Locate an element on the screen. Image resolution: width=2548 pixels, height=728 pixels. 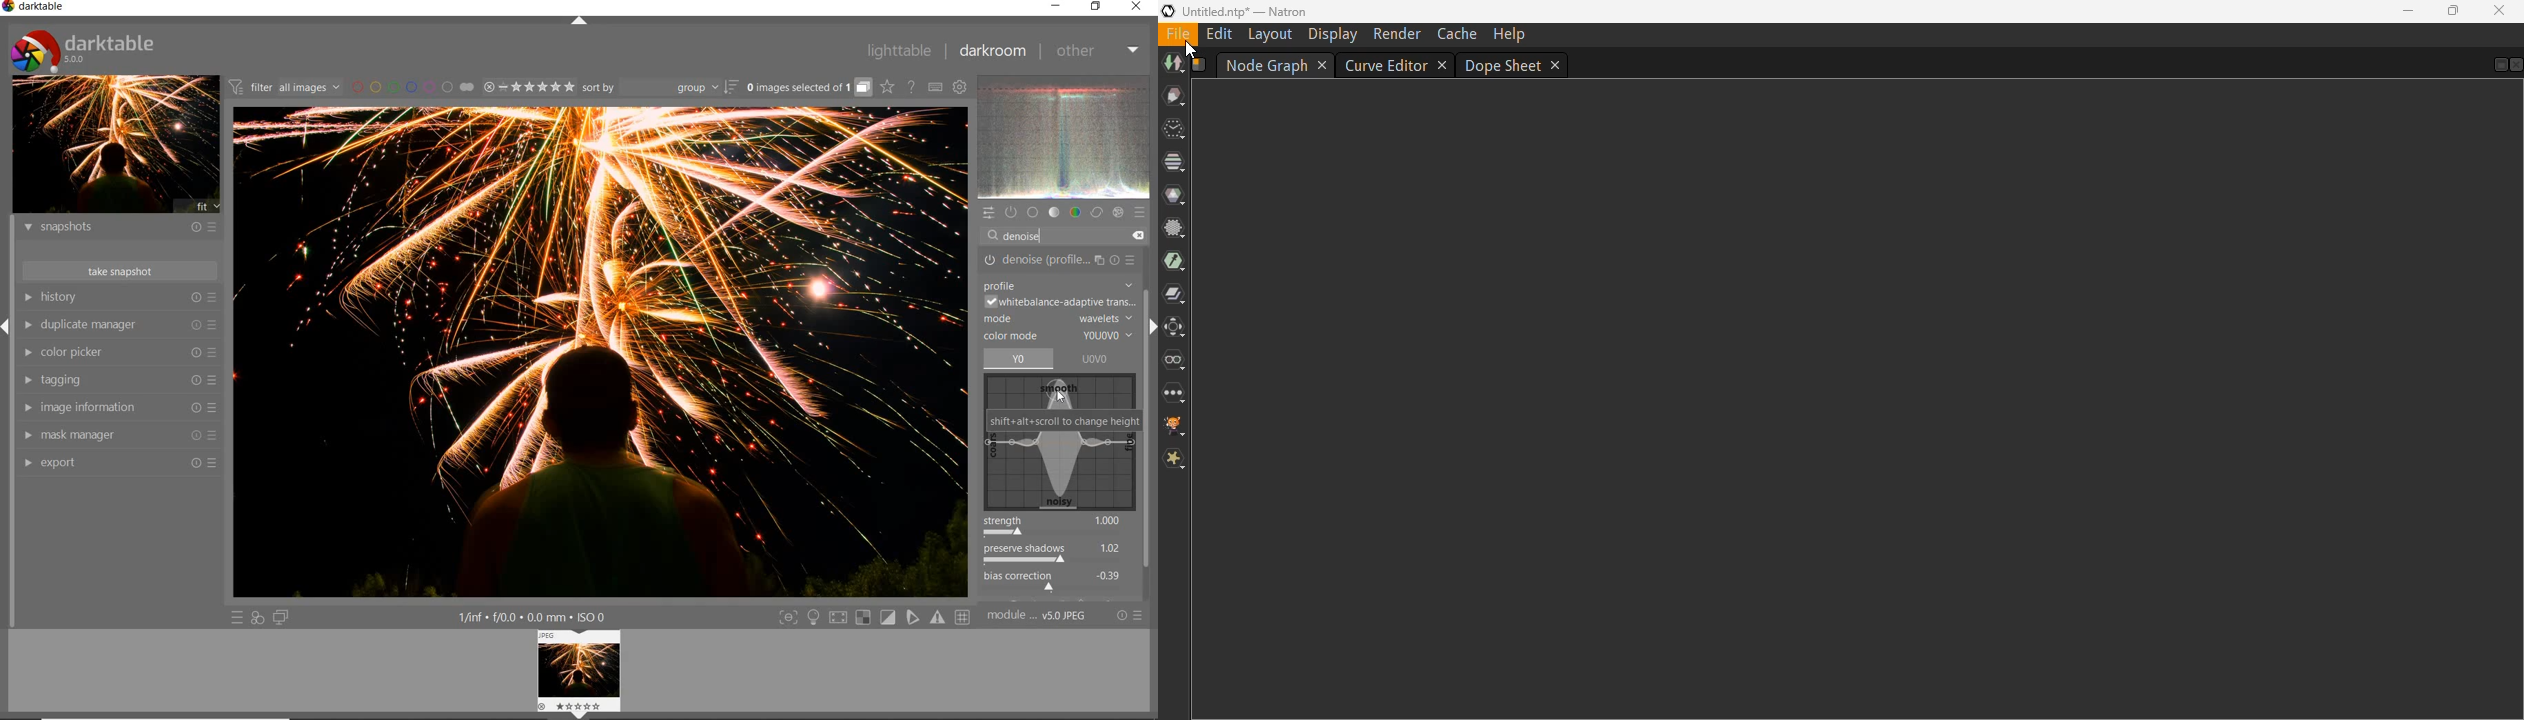
minimize is located at coordinates (2408, 11).